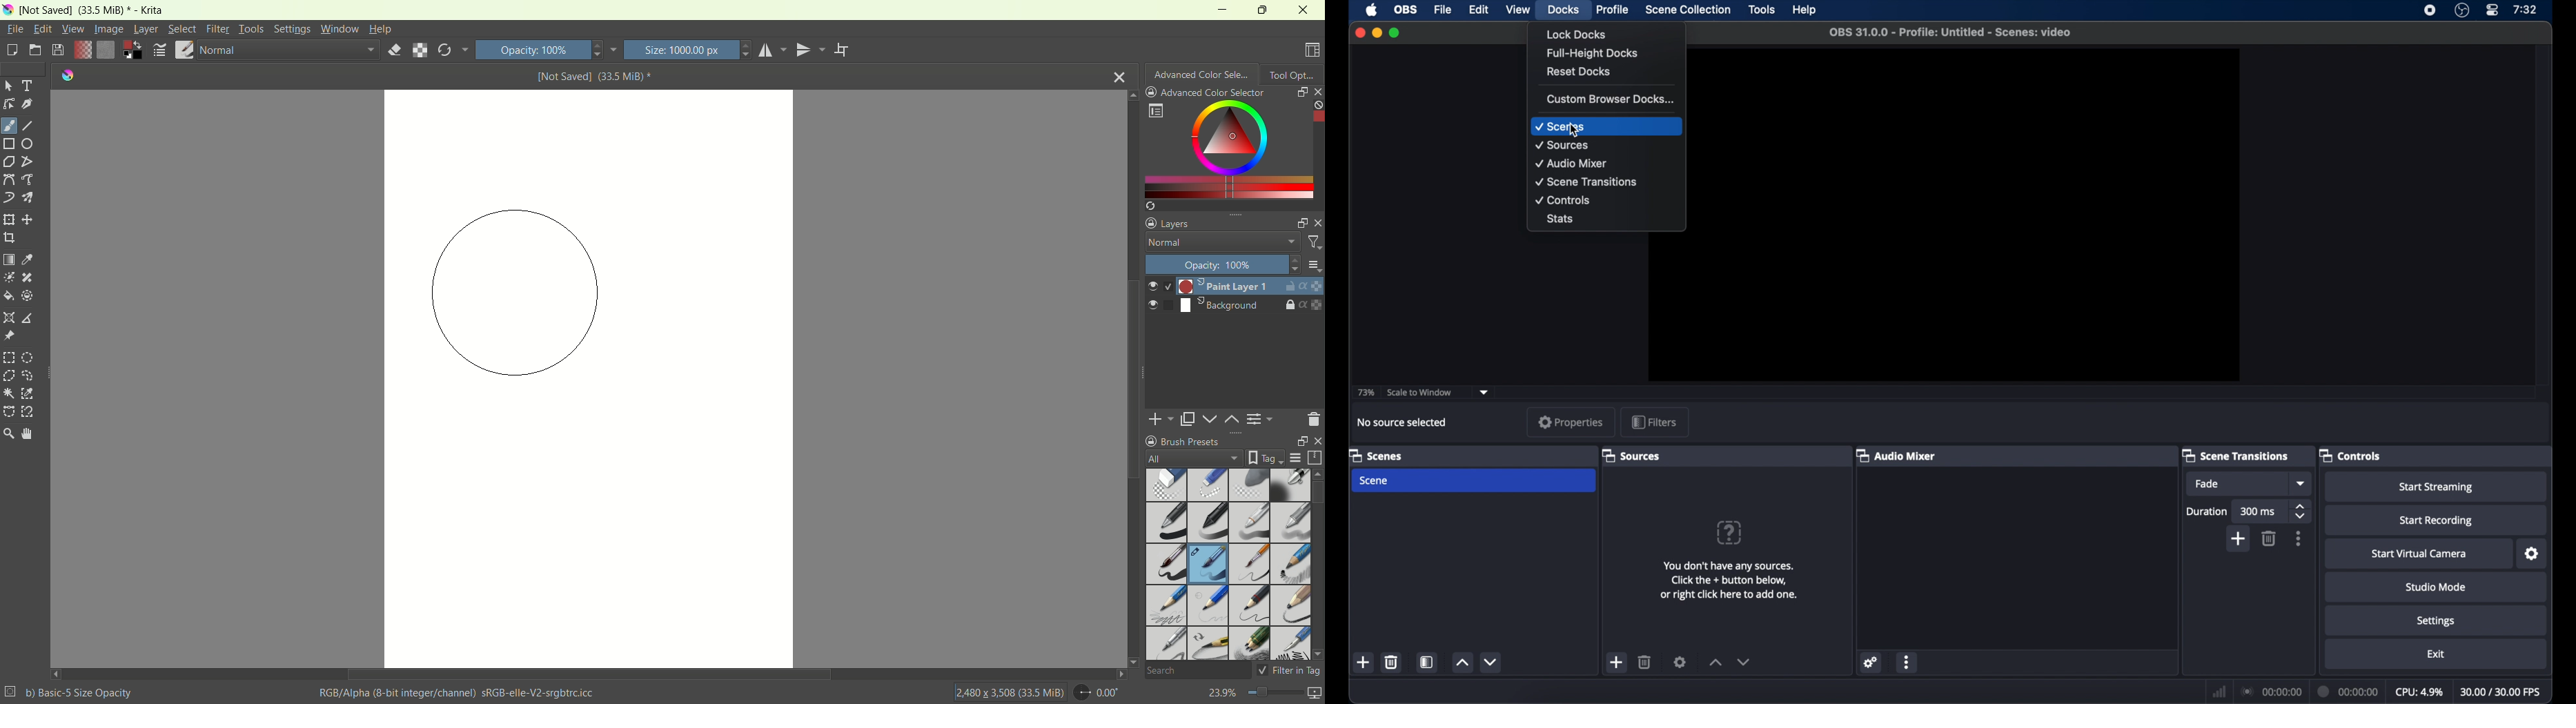 Image resolution: width=2576 pixels, height=728 pixels. What do you see at coordinates (2299, 538) in the screenshot?
I see `more options` at bounding box center [2299, 538].